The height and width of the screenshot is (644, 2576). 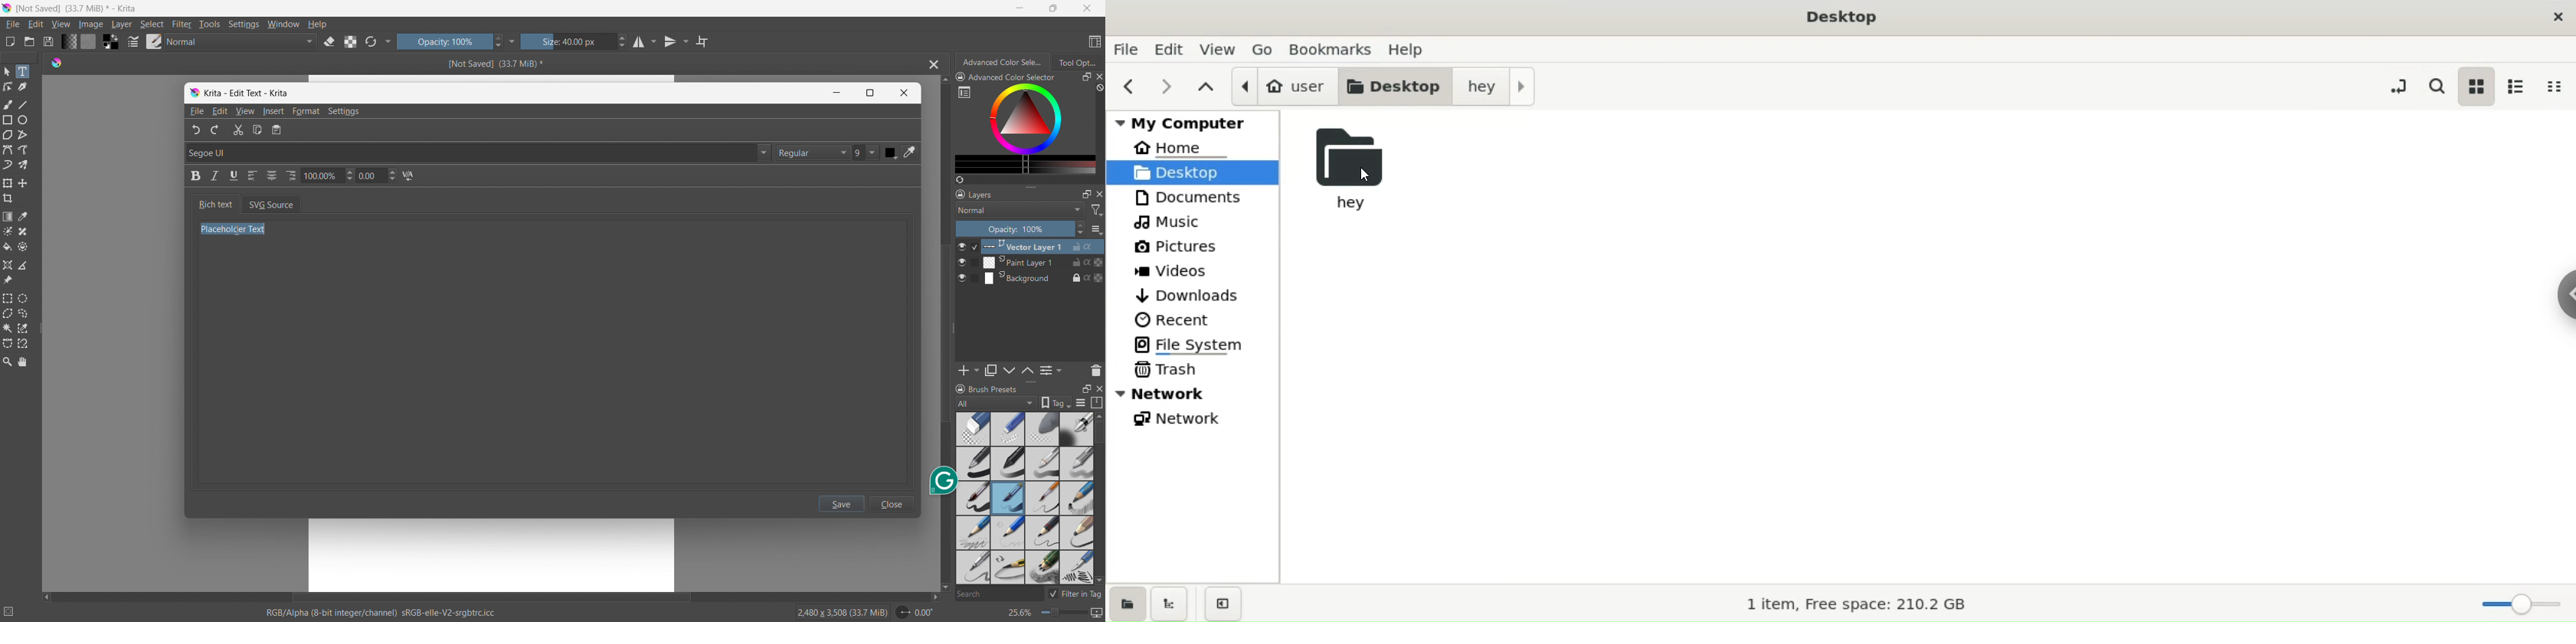 What do you see at coordinates (317, 24) in the screenshot?
I see `help` at bounding box center [317, 24].